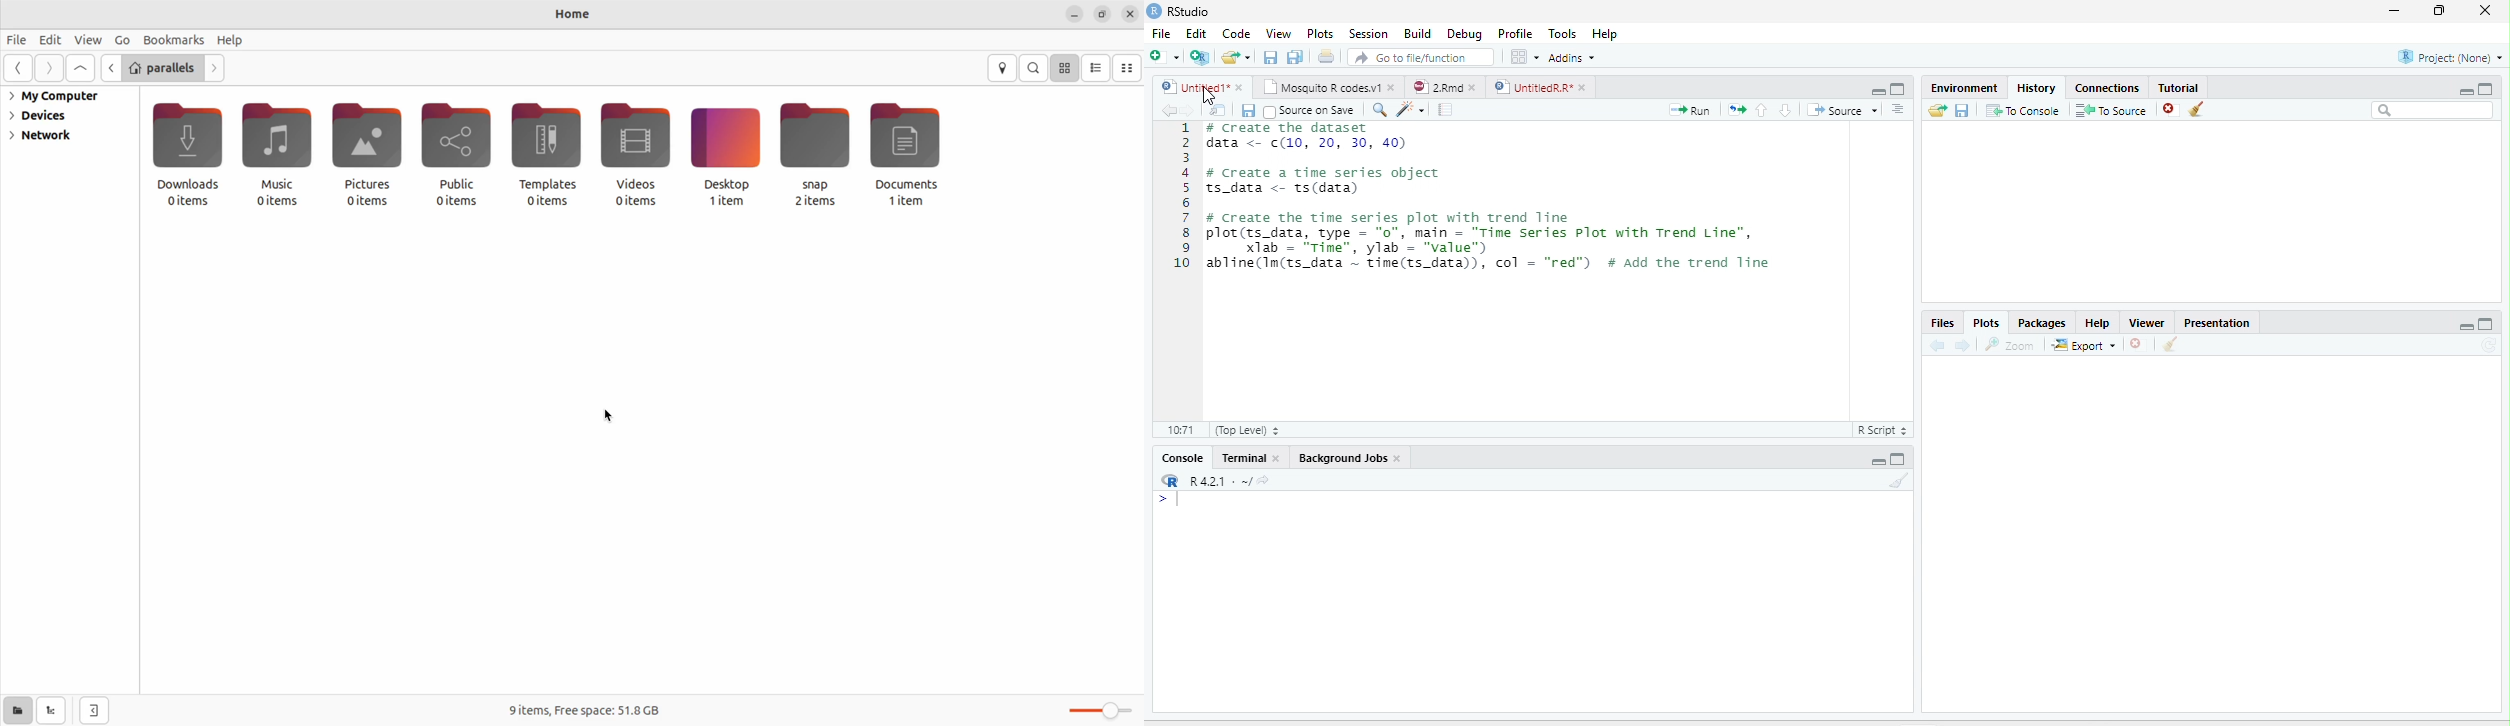  I want to click on 1:1, so click(1179, 430).